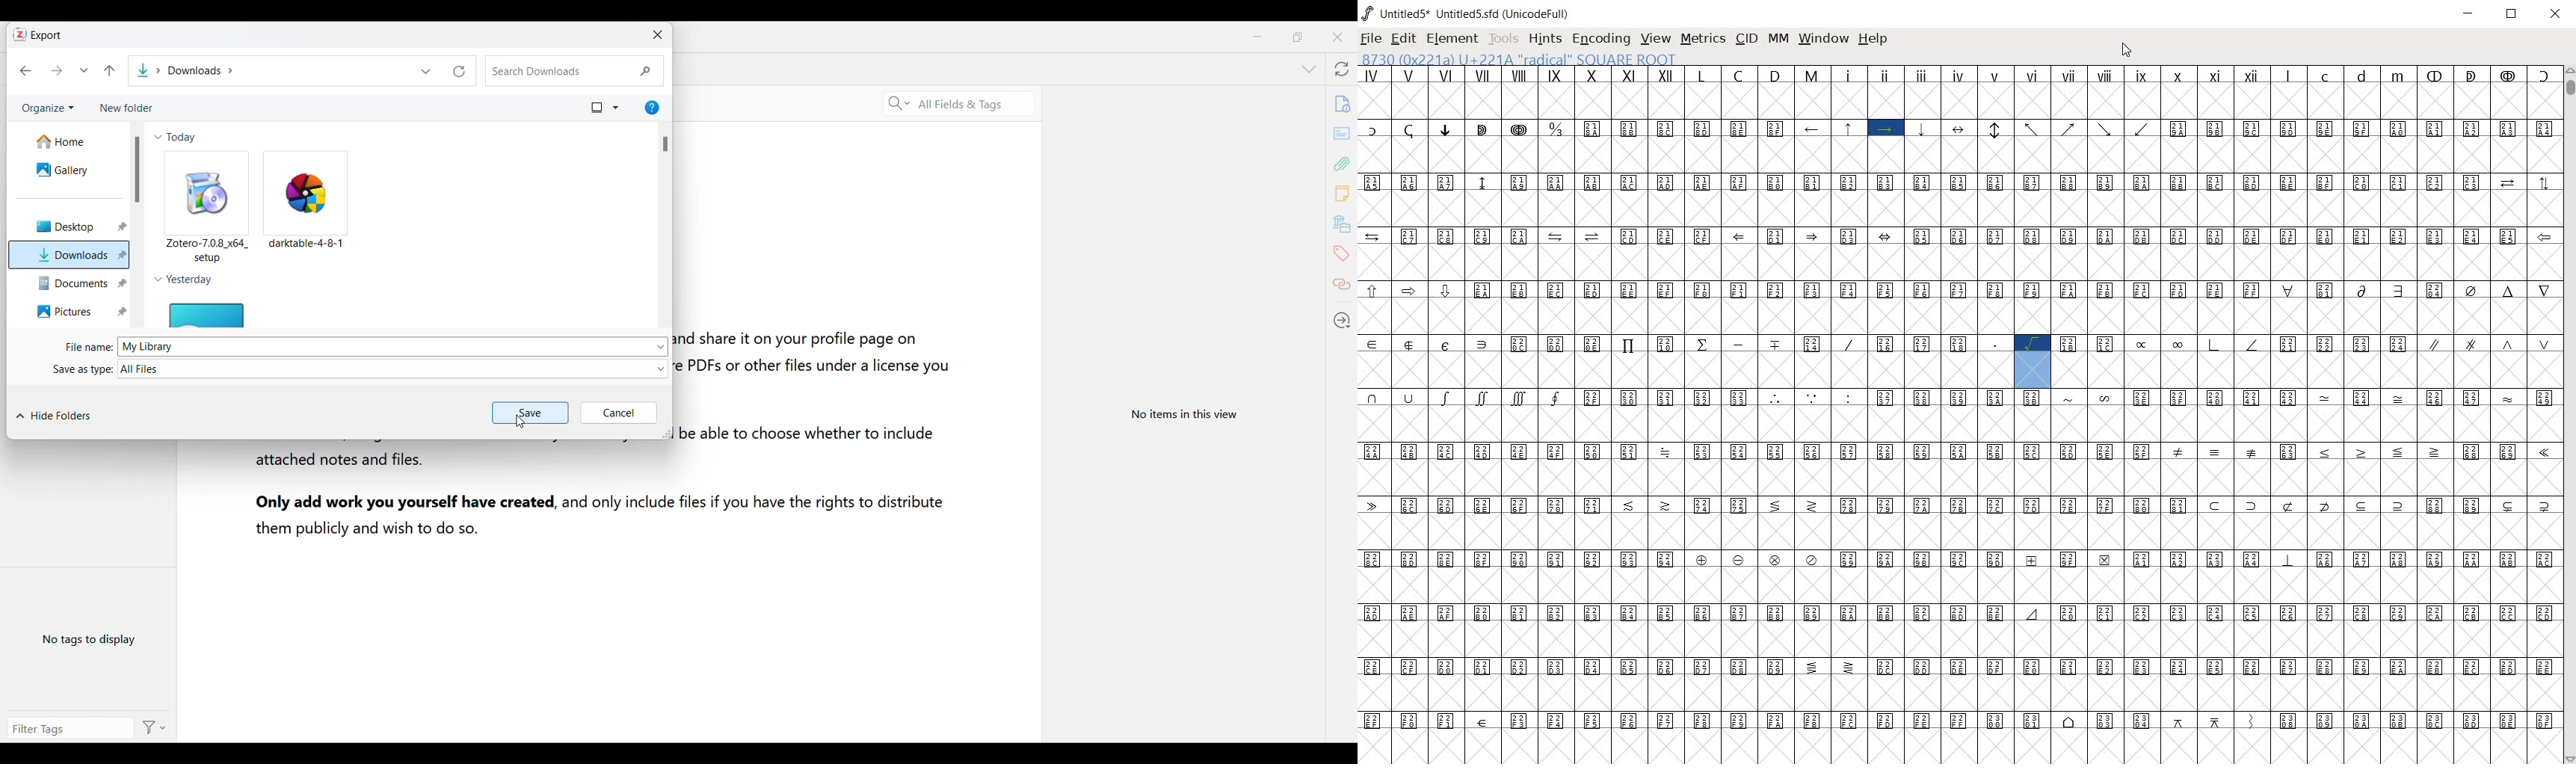 The image size is (2576, 784). Describe the element at coordinates (208, 208) in the screenshot. I see `Zotero-7.08 x64_setup` at that location.